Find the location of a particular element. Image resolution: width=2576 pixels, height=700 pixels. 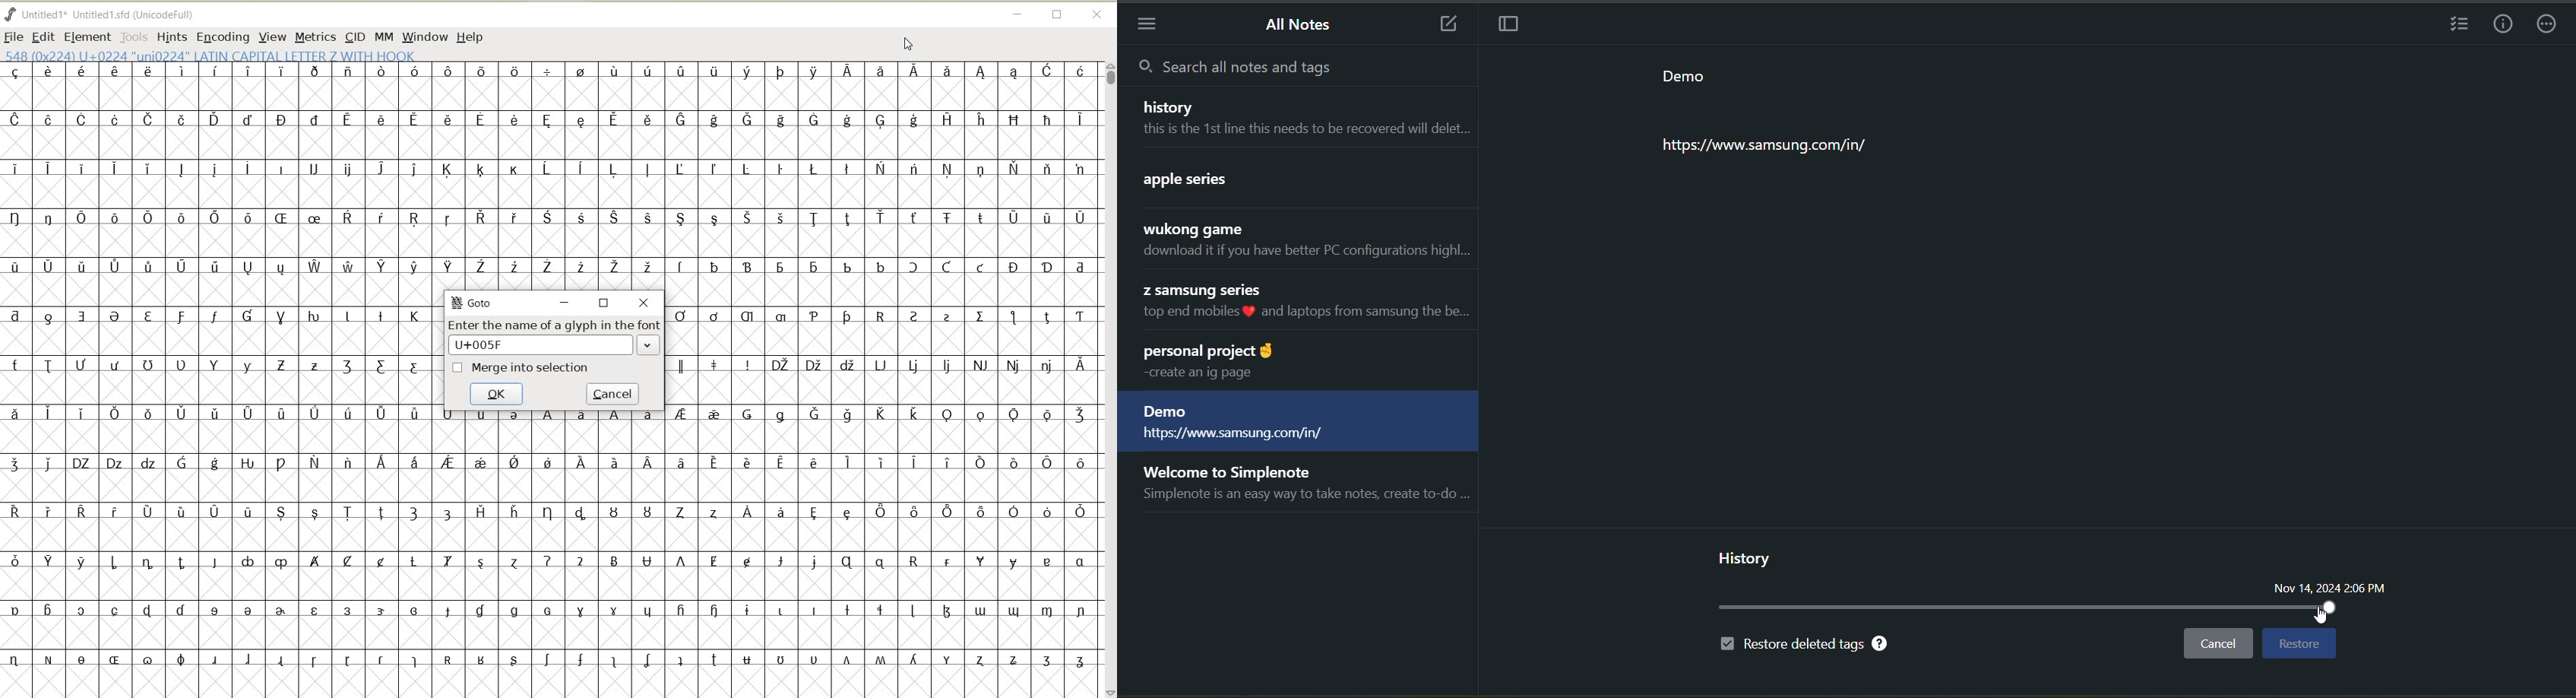

SCROLLBAR is located at coordinates (1110, 380).